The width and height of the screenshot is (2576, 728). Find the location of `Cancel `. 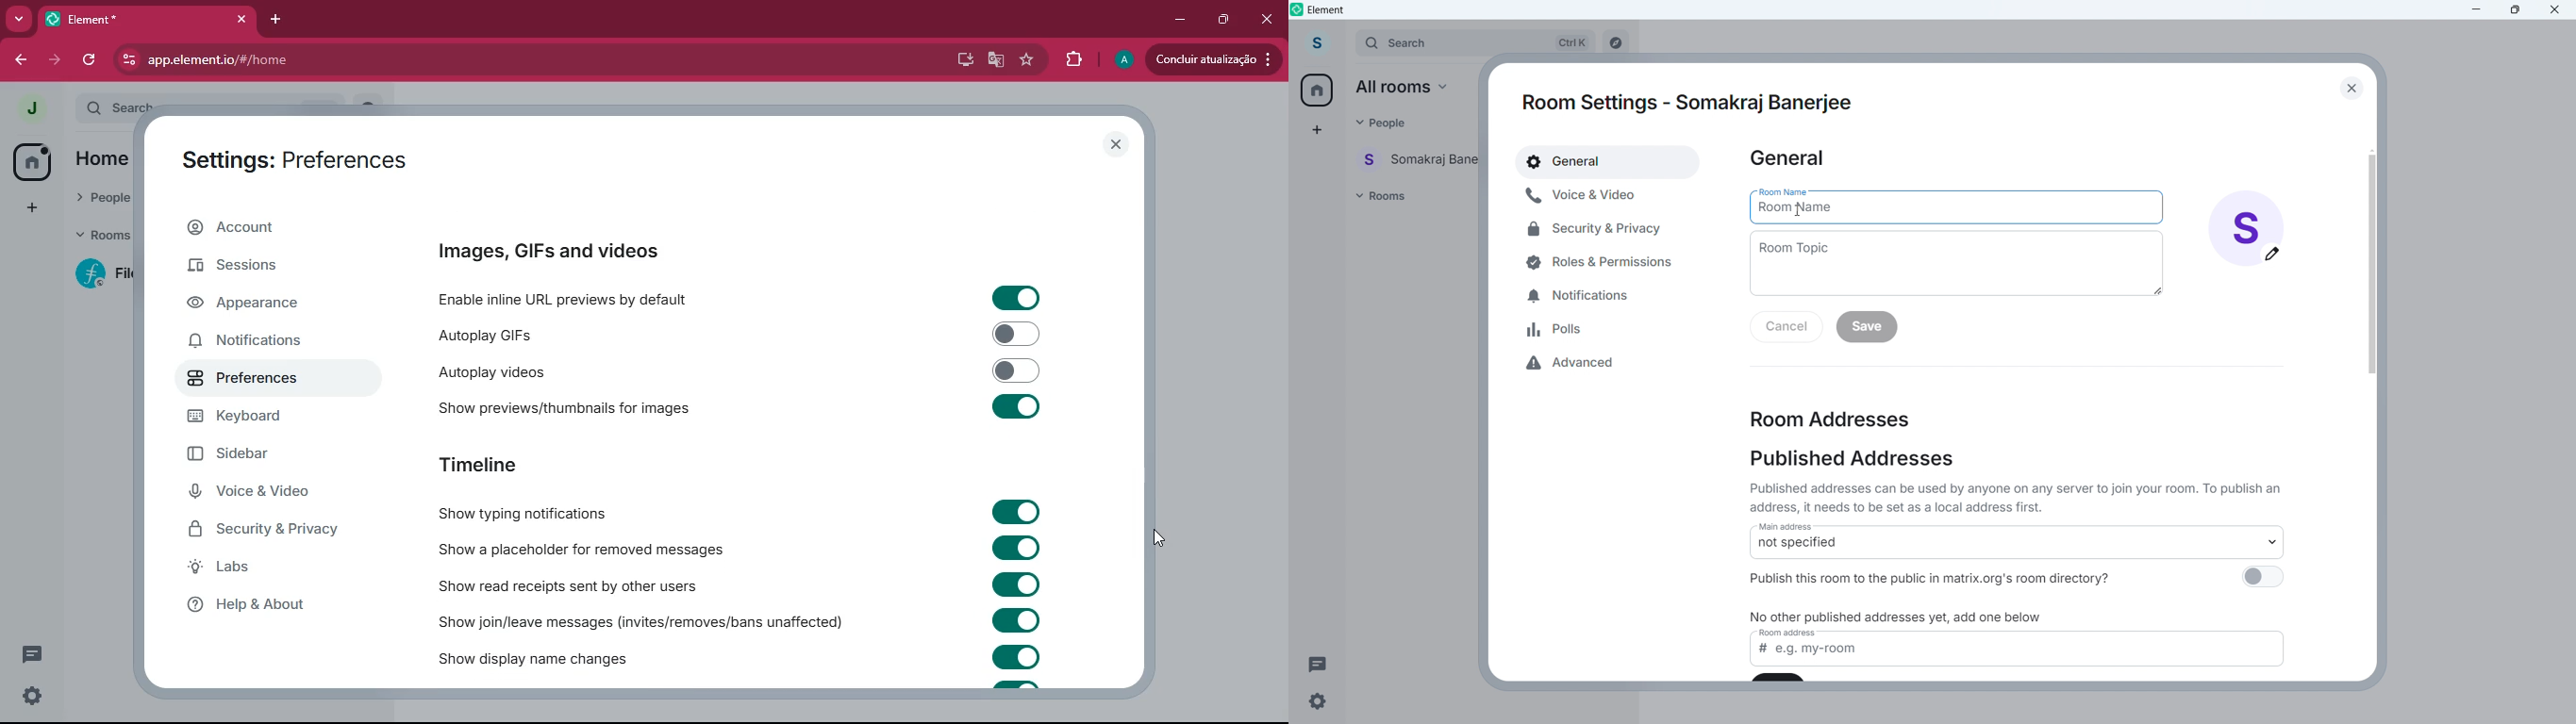

Cancel  is located at coordinates (1787, 328).